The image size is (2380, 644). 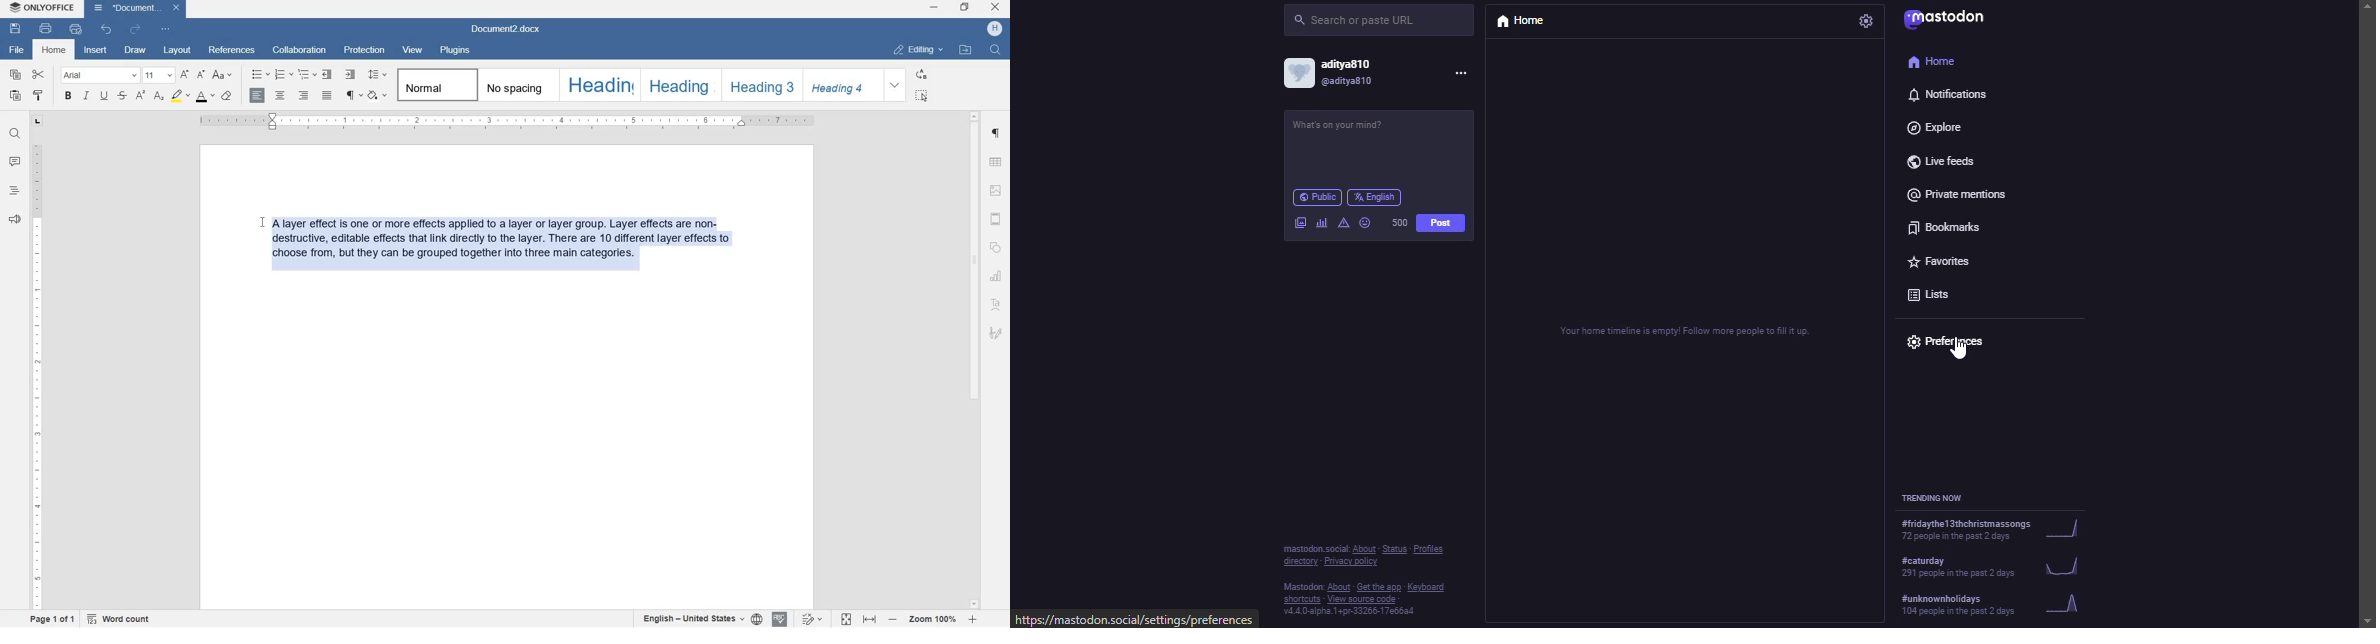 I want to click on editing, so click(x=920, y=51).